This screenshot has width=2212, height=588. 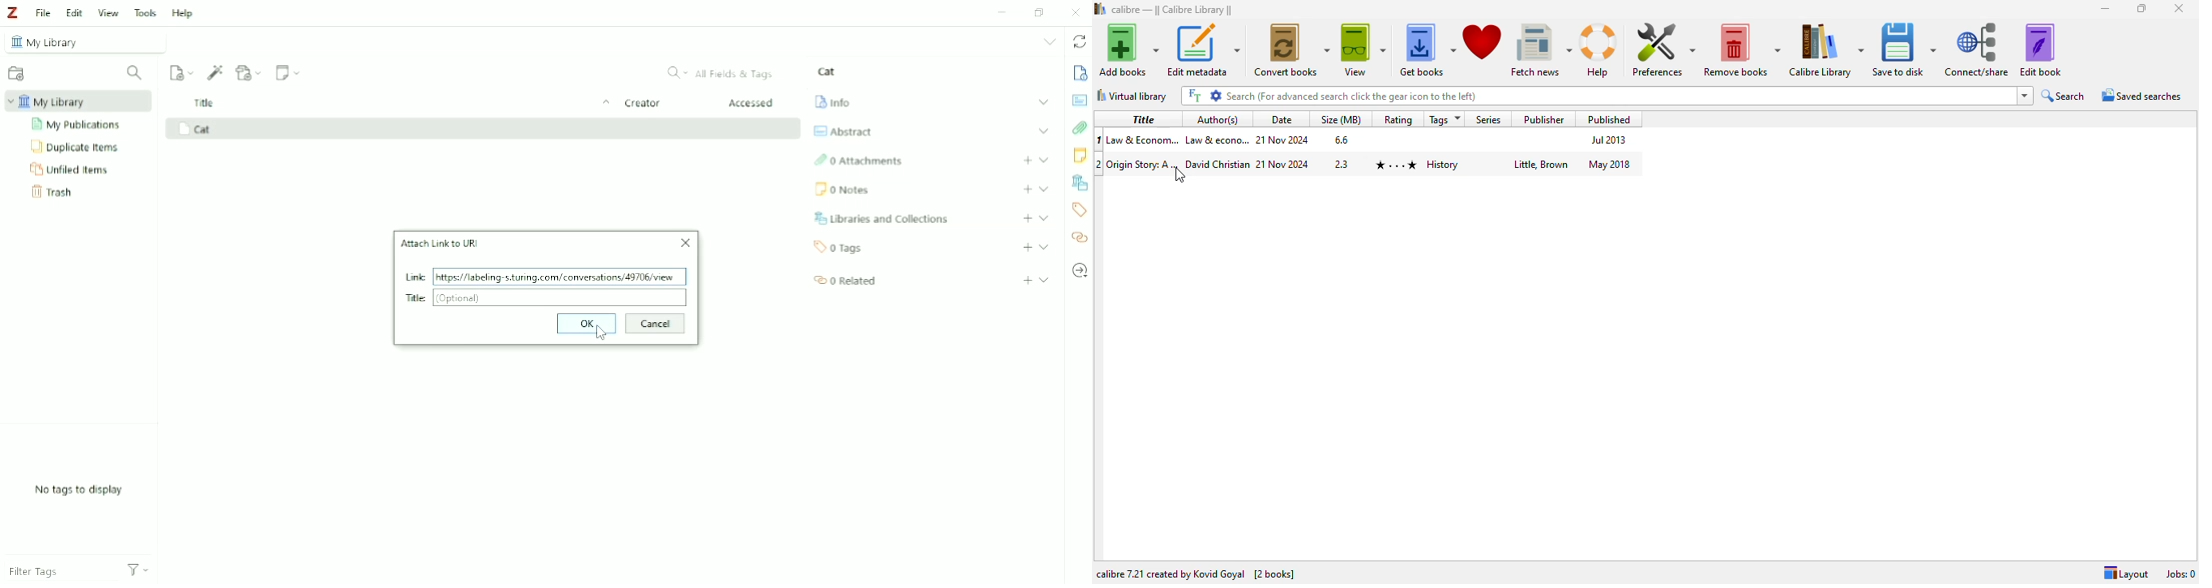 What do you see at coordinates (1442, 119) in the screenshot?
I see `tags` at bounding box center [1442, 119].